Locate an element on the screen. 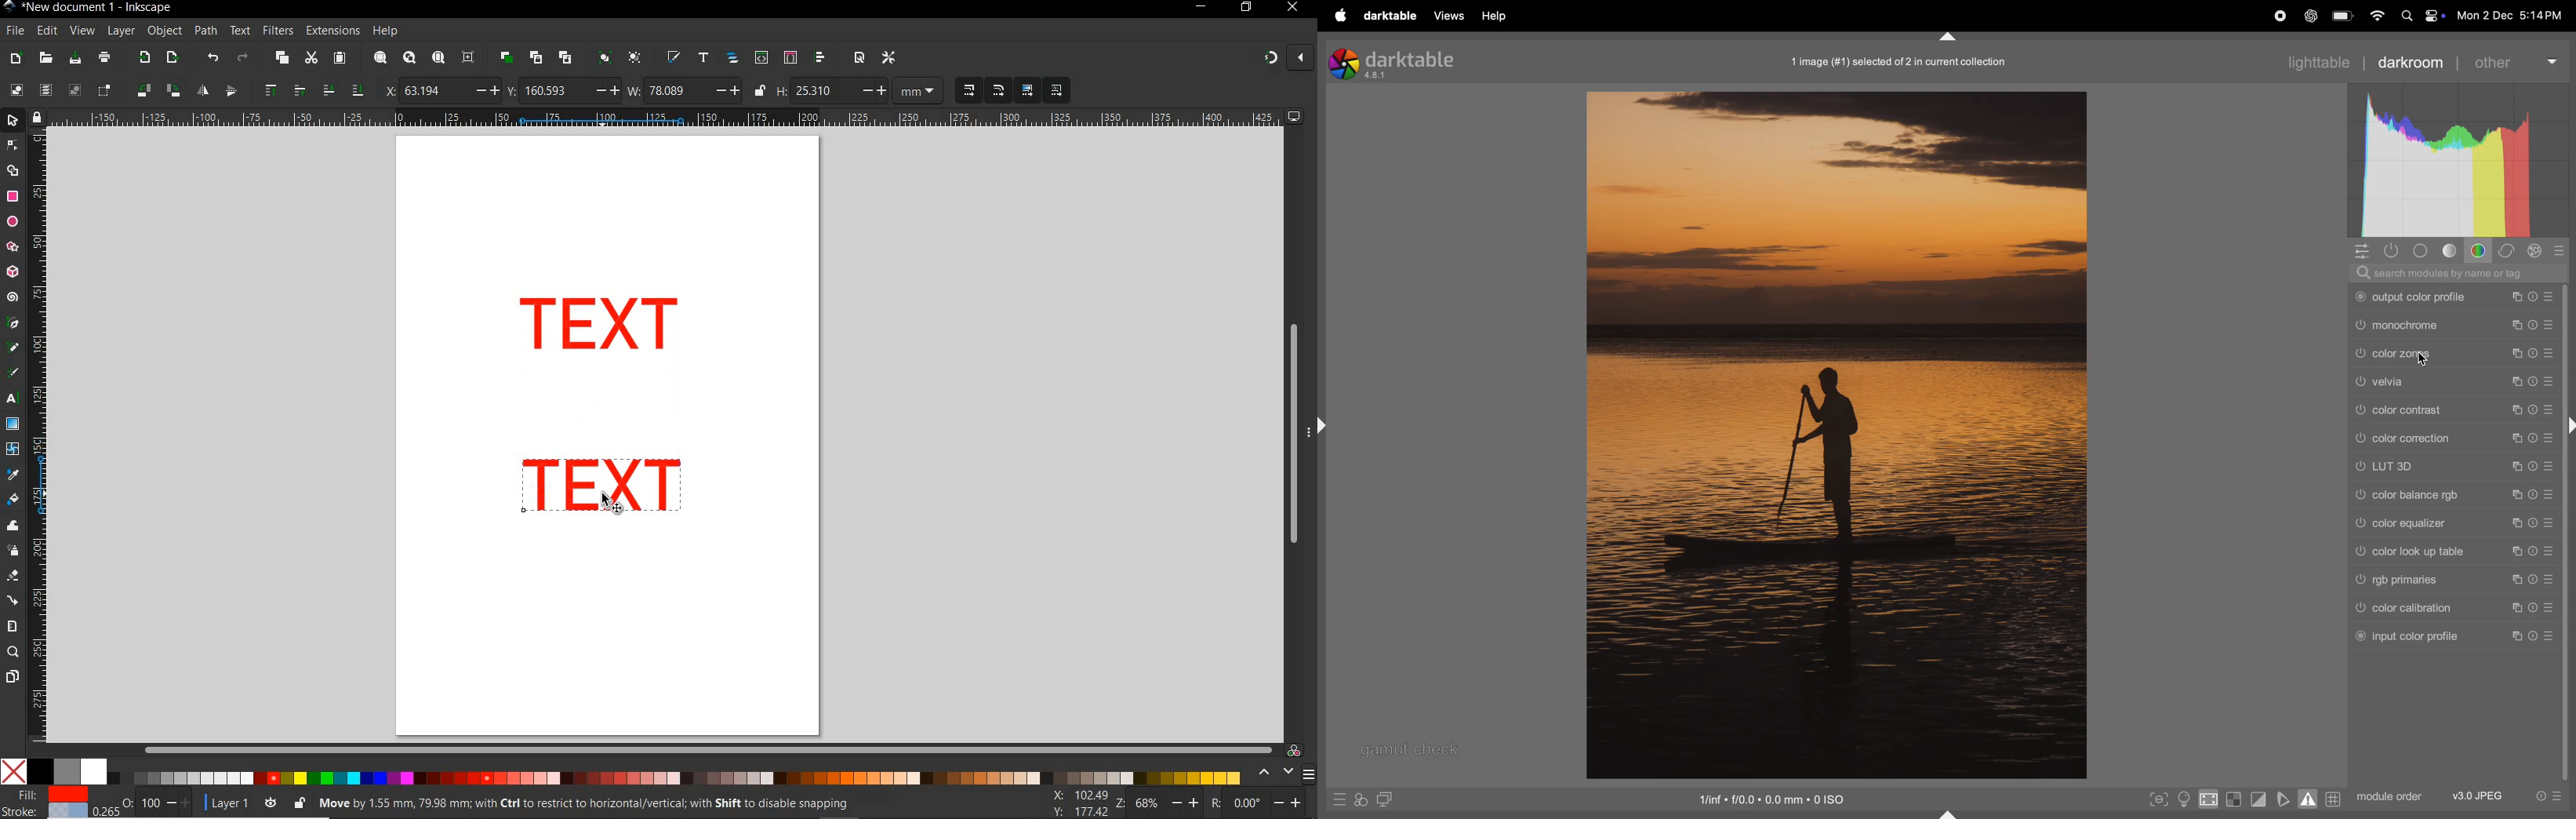 The image size is (2576, 840). rotation is located at coordinates (1258, 802).